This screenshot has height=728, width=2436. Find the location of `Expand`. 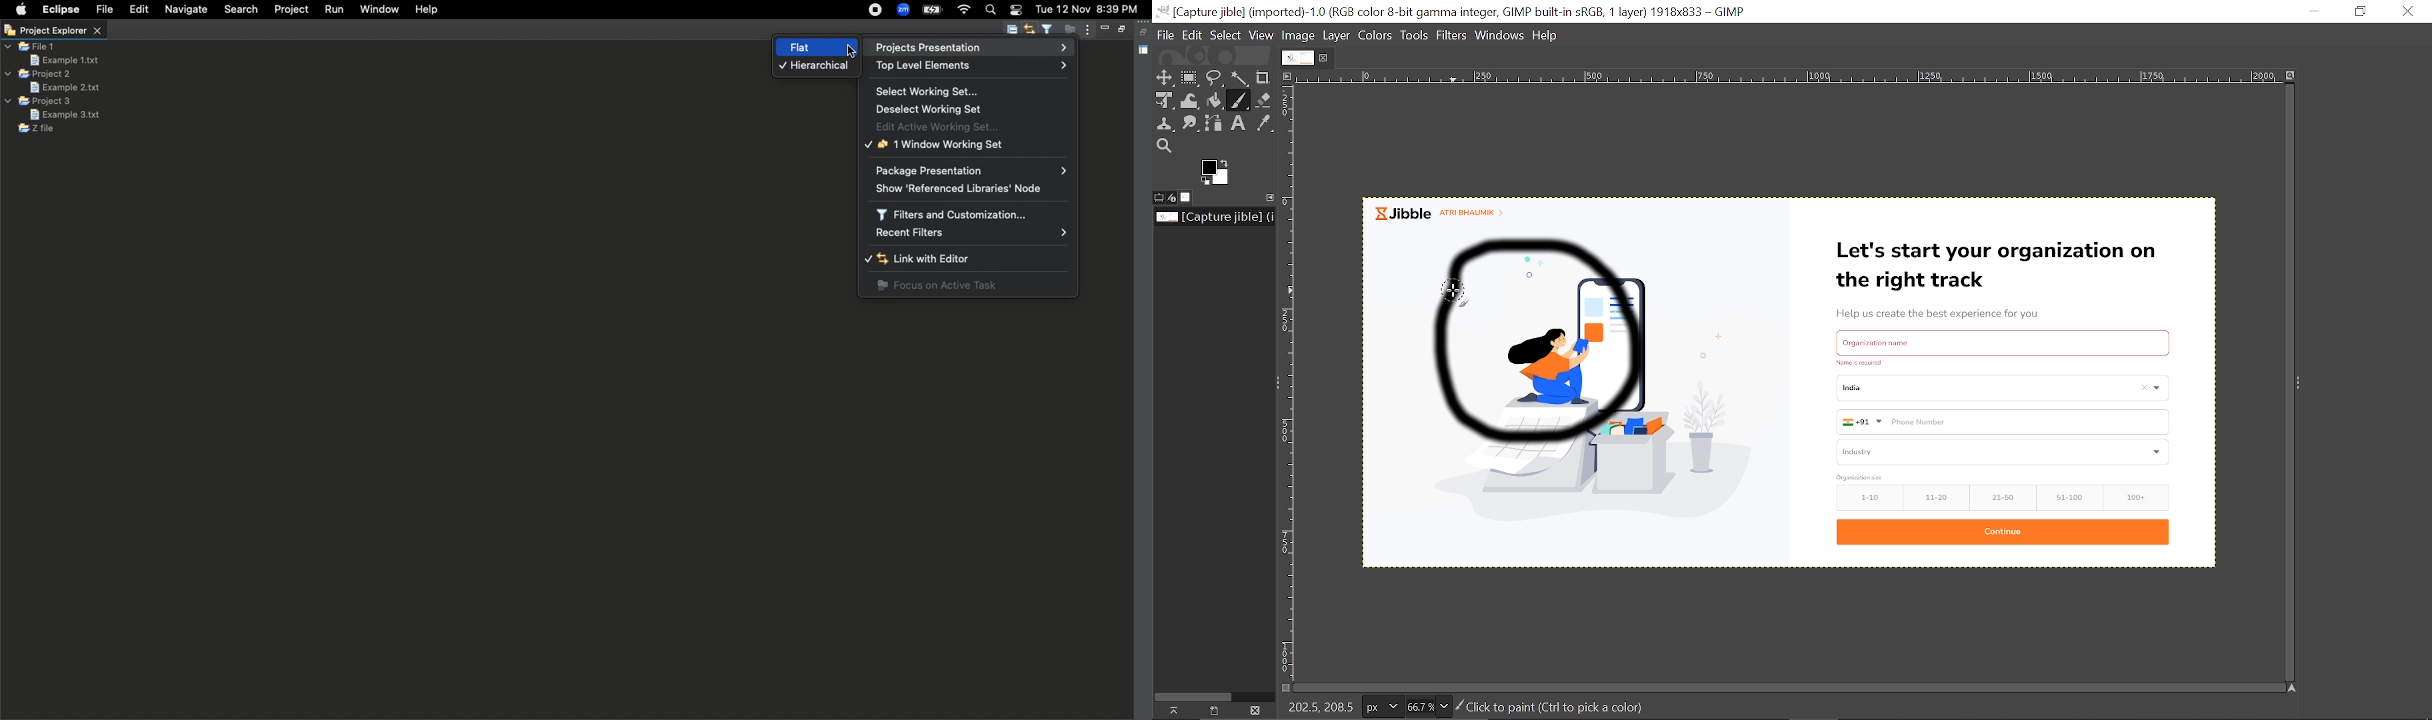

Expand is located at coordinates (2298, 383).